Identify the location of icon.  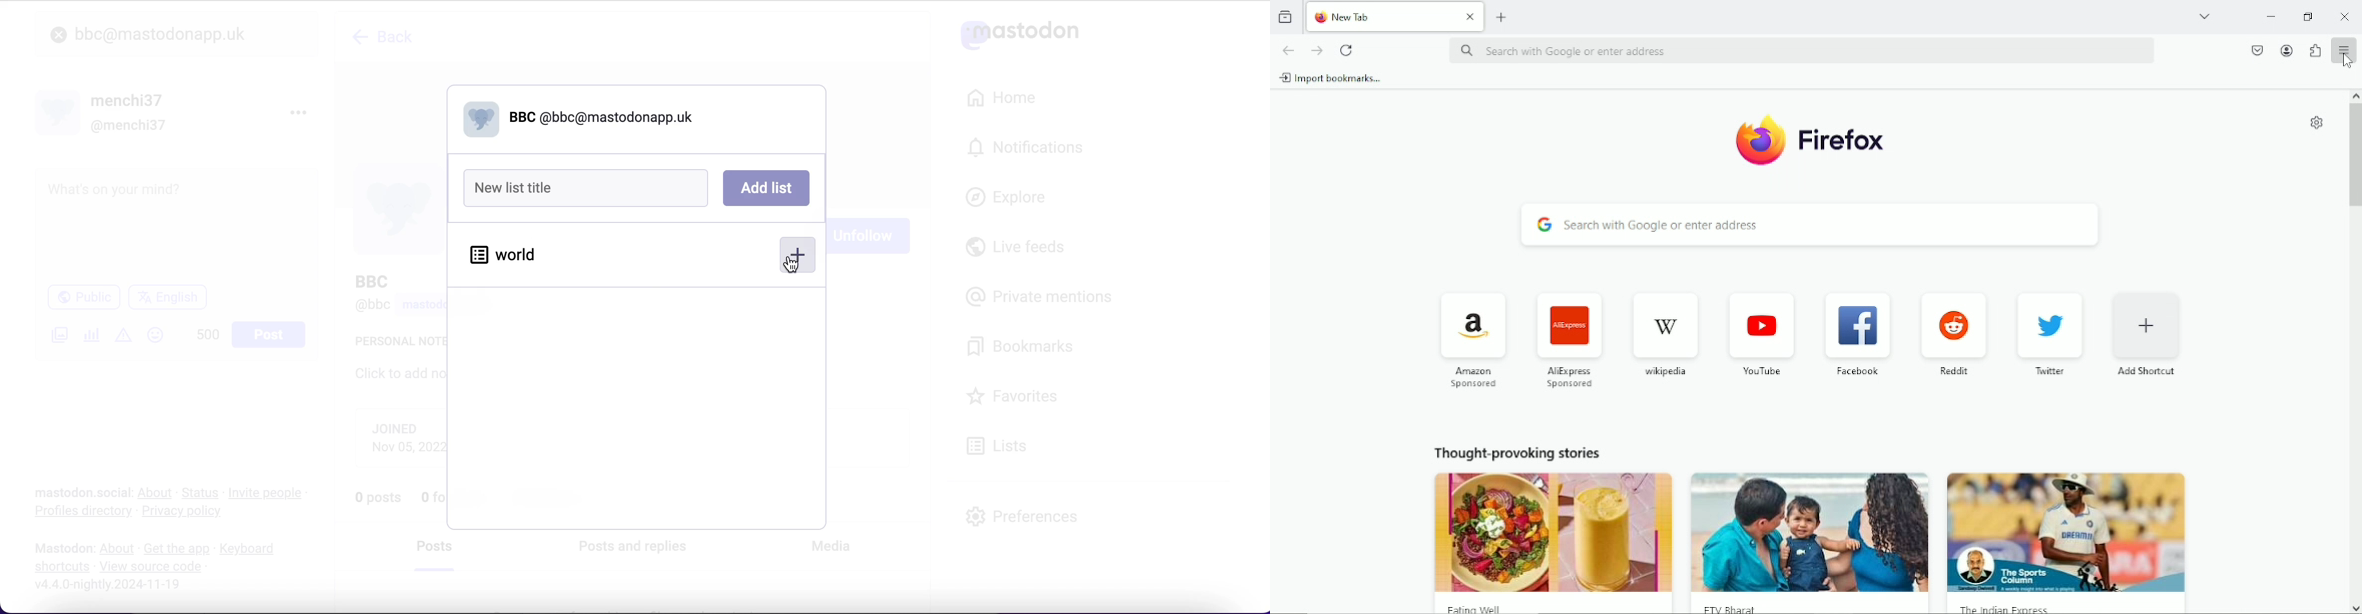
(1758, 140).